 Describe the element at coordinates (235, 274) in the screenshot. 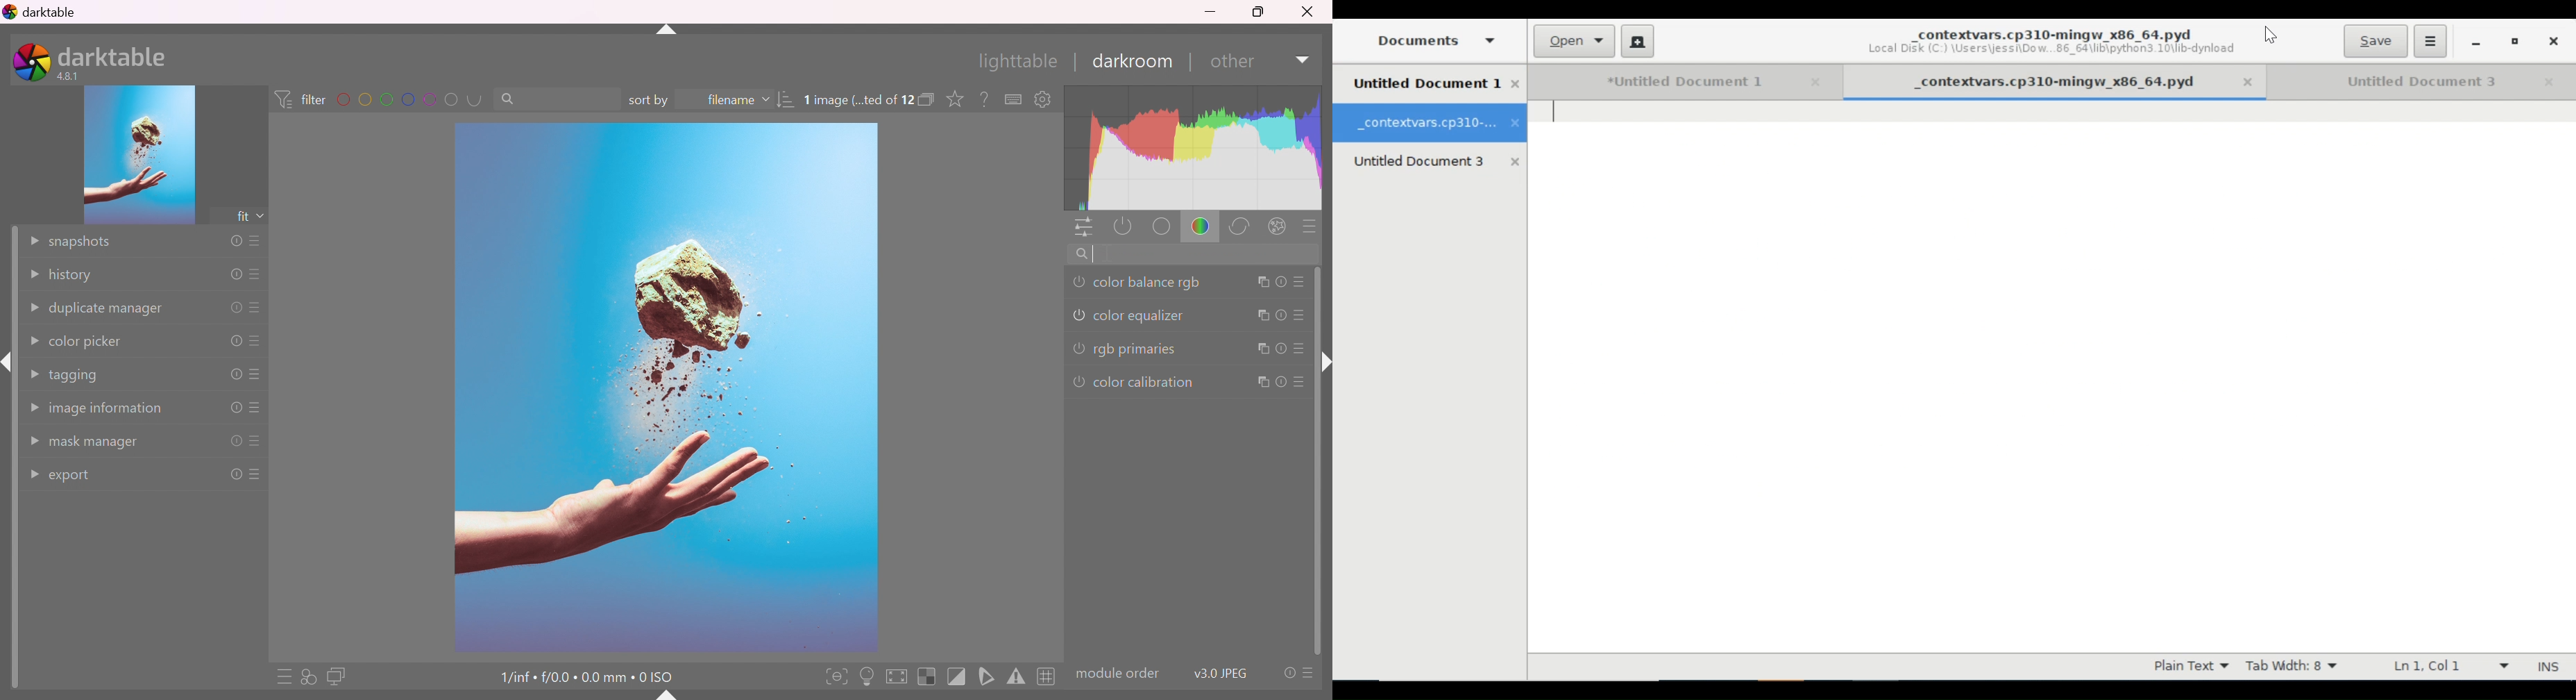

I see `reset` at that location.